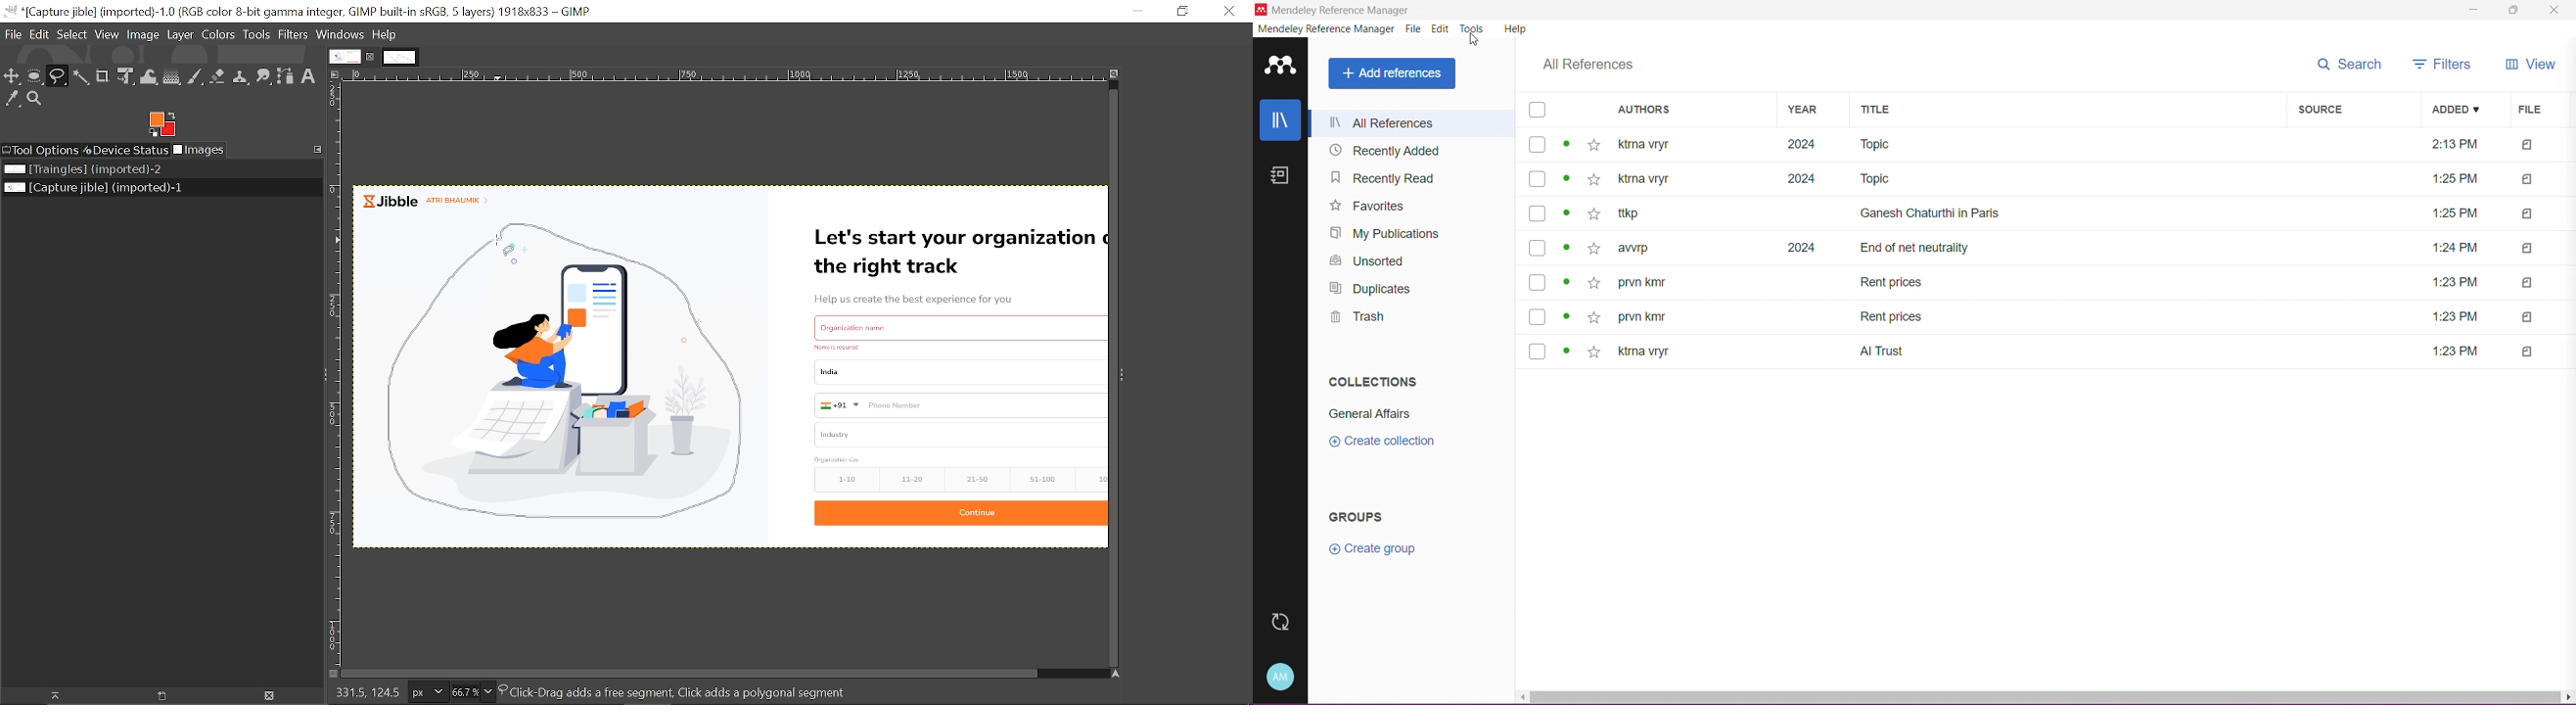 This screenshot has width=2576, height=728. I want to click on View, so click(108, 34).